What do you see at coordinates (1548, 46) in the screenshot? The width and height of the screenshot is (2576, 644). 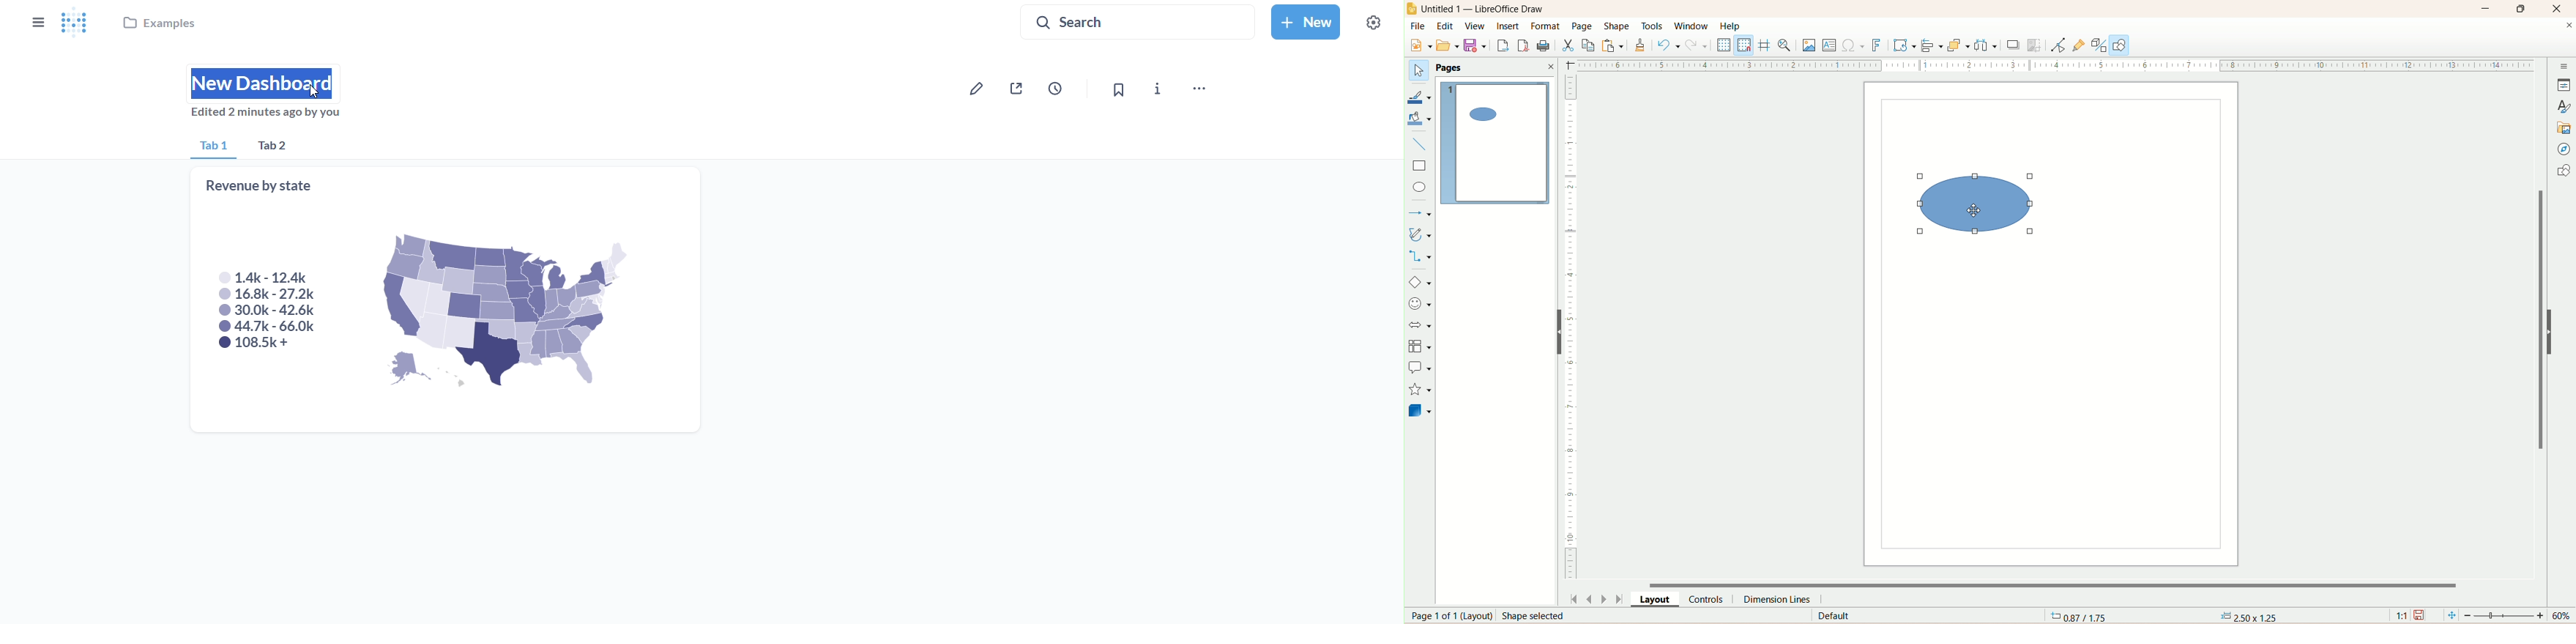 I see `print` at bounding box center [1548, 46].